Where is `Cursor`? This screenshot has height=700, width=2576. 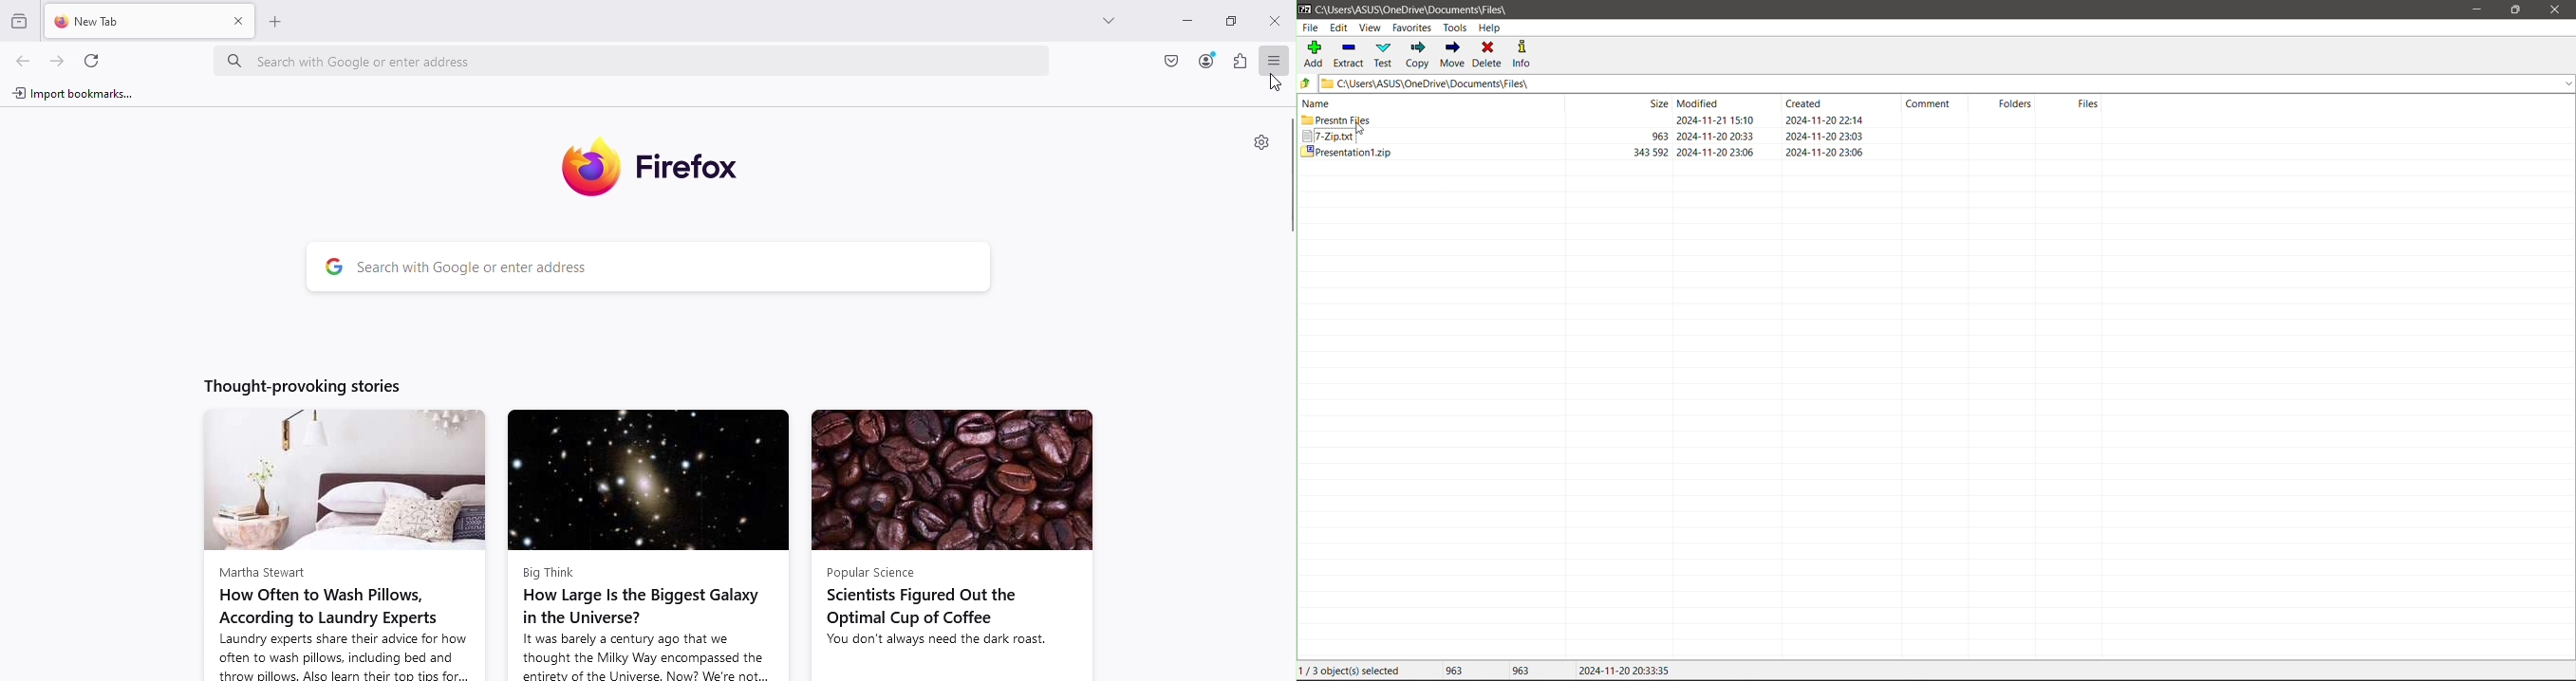
Cursor is located at coordinates (1271, 83).